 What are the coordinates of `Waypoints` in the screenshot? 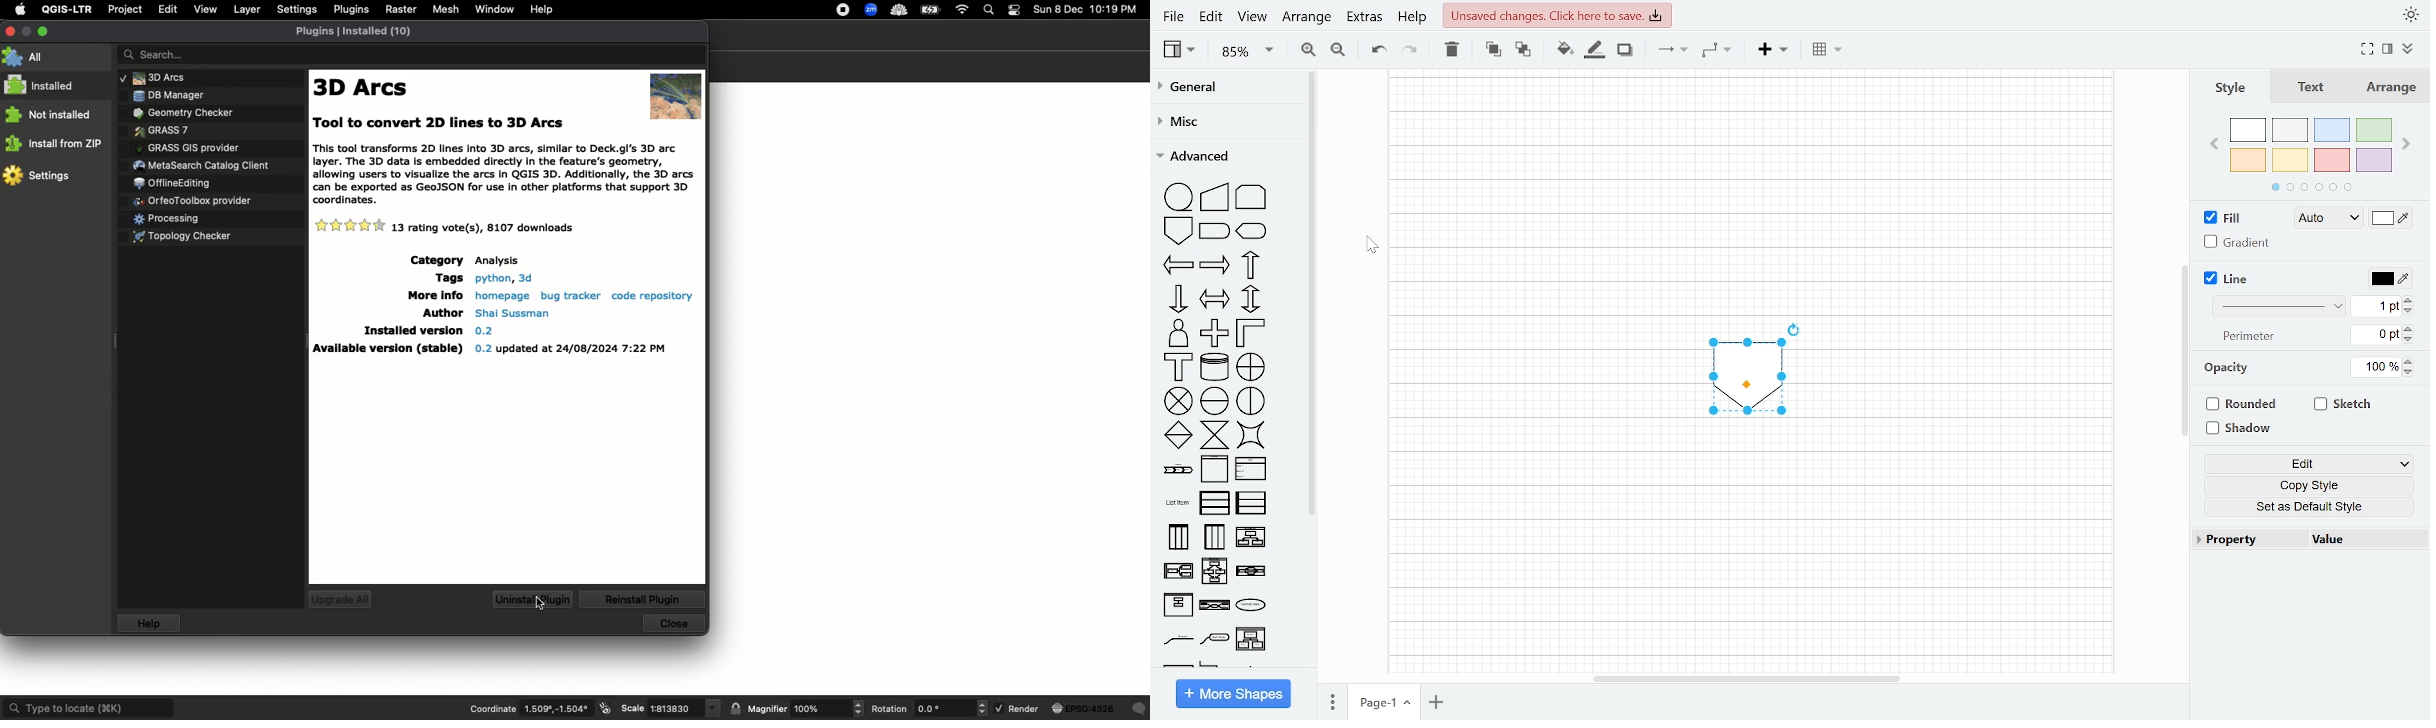 It's located at (1717, 53).